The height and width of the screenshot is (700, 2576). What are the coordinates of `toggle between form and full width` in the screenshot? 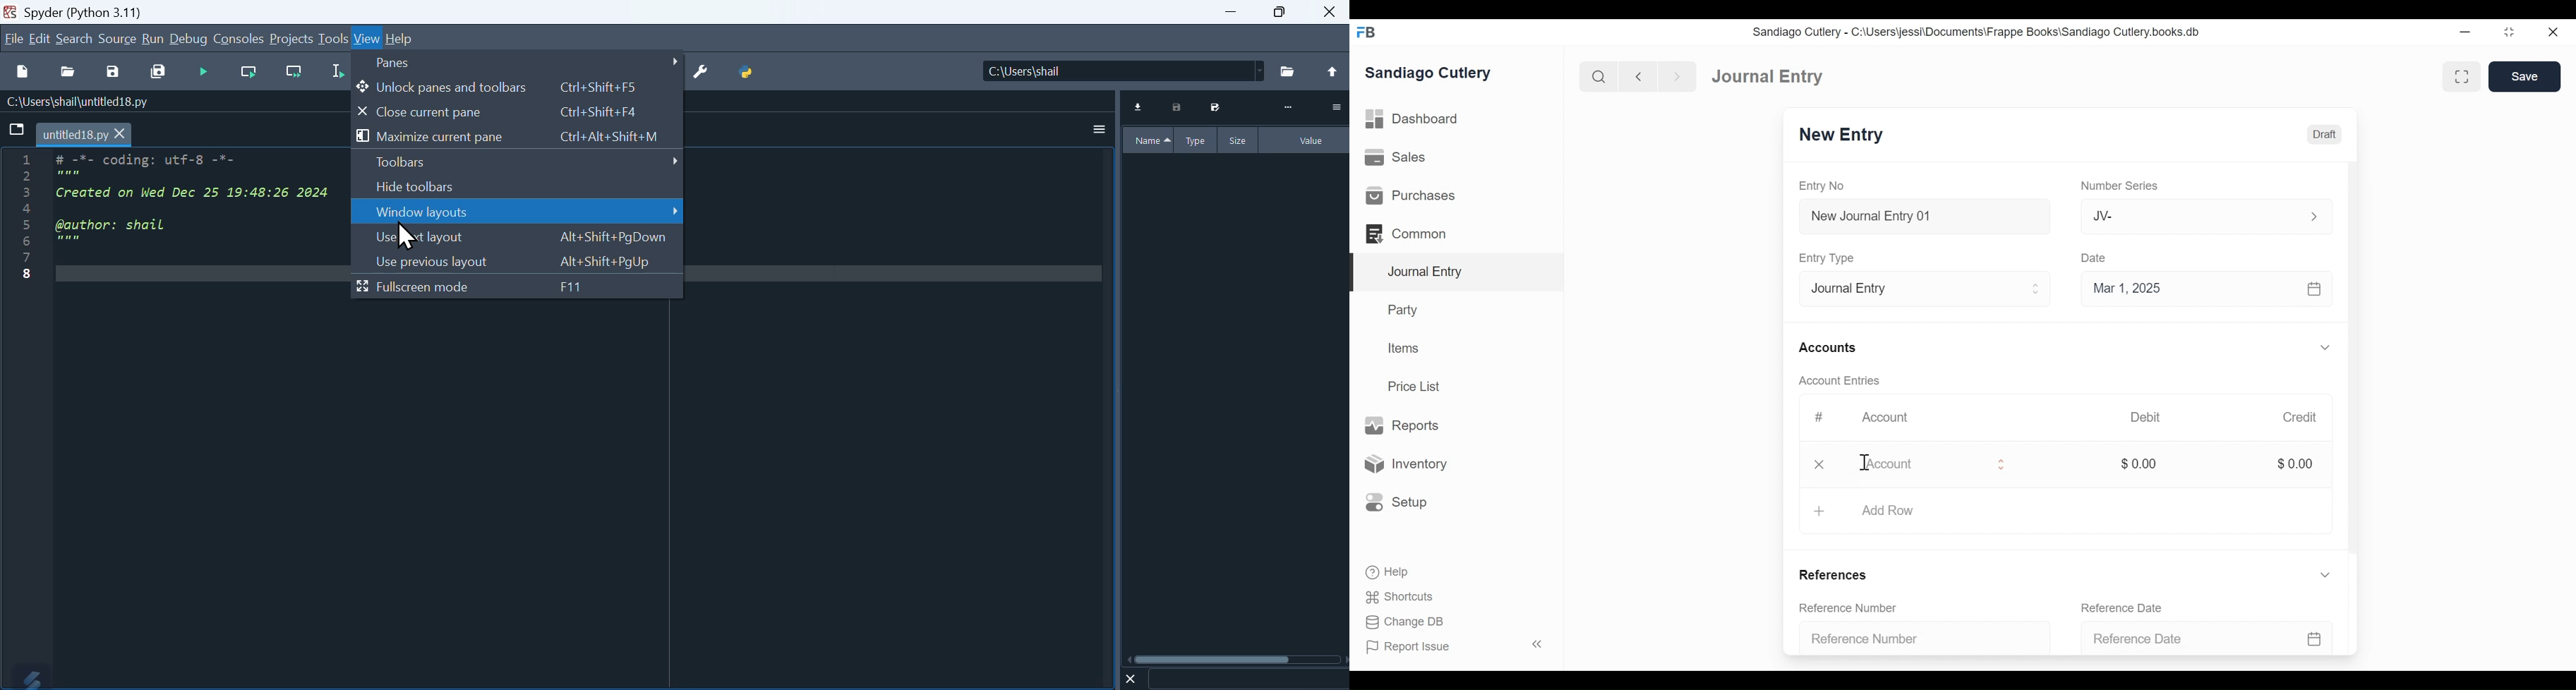 It's located at (2465, 77).